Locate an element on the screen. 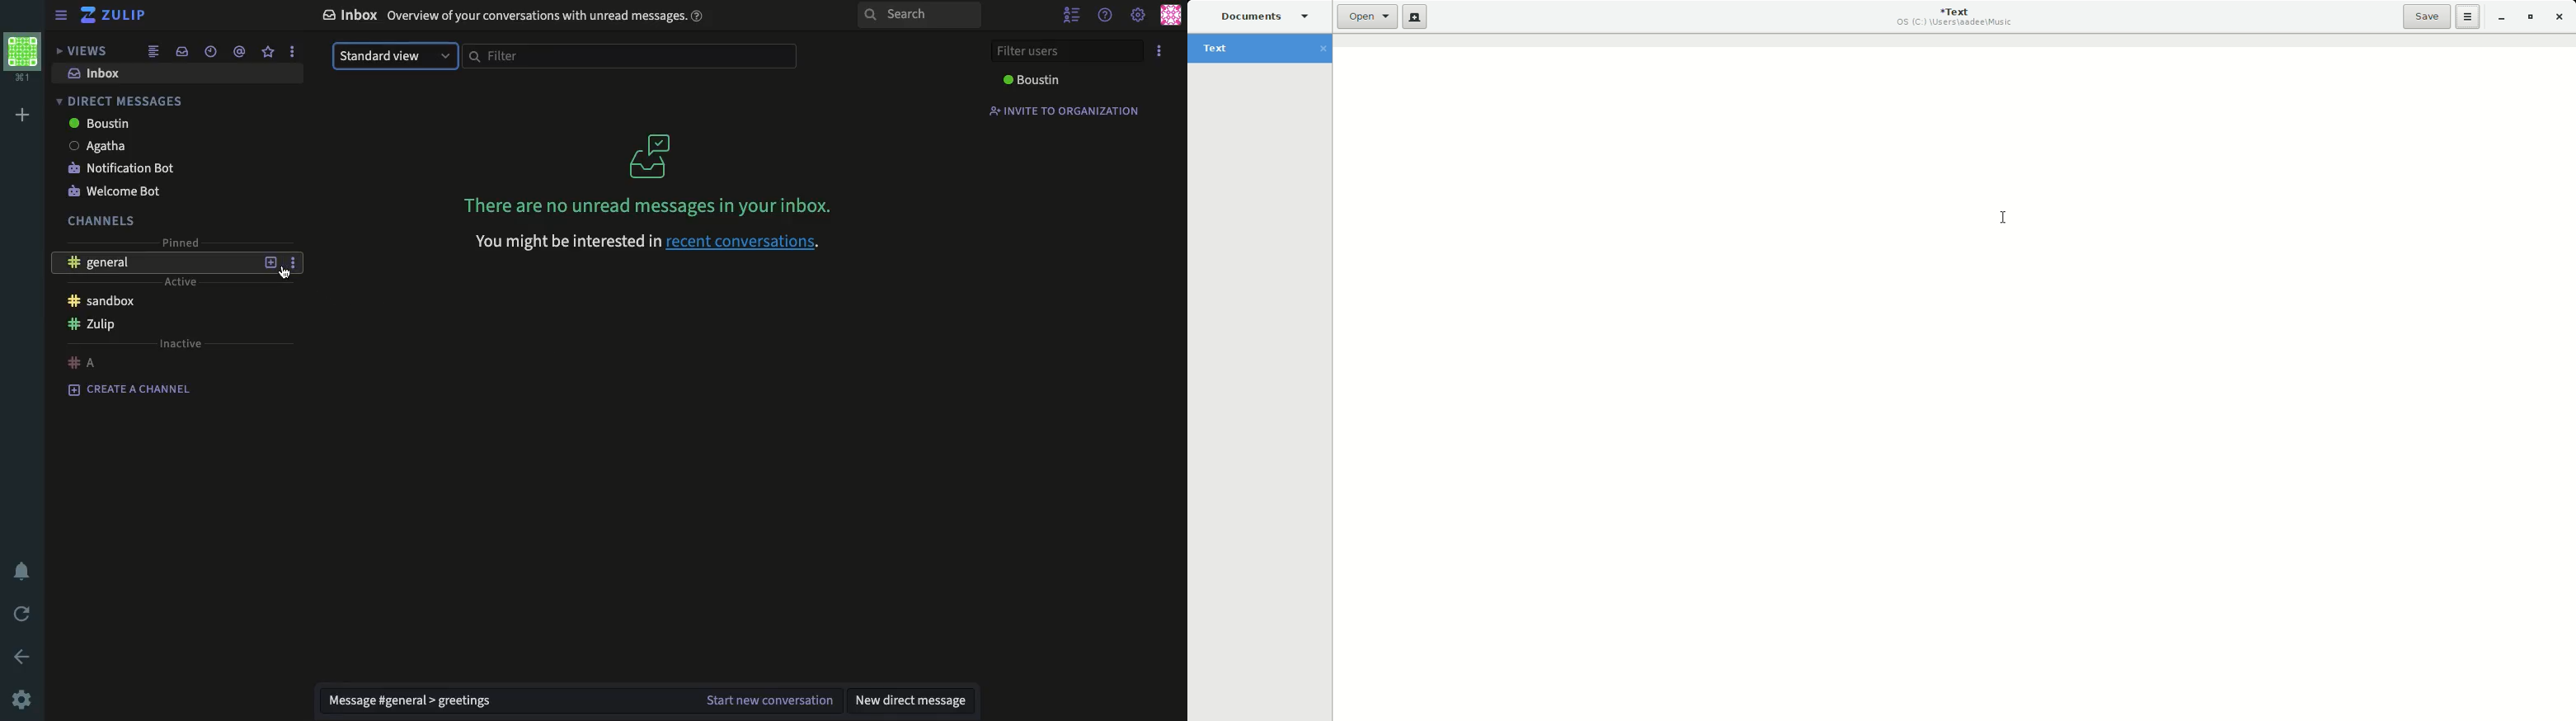 The width and height of the screenshot is (2576, 728). standard view is located at coordinates (395, 56).